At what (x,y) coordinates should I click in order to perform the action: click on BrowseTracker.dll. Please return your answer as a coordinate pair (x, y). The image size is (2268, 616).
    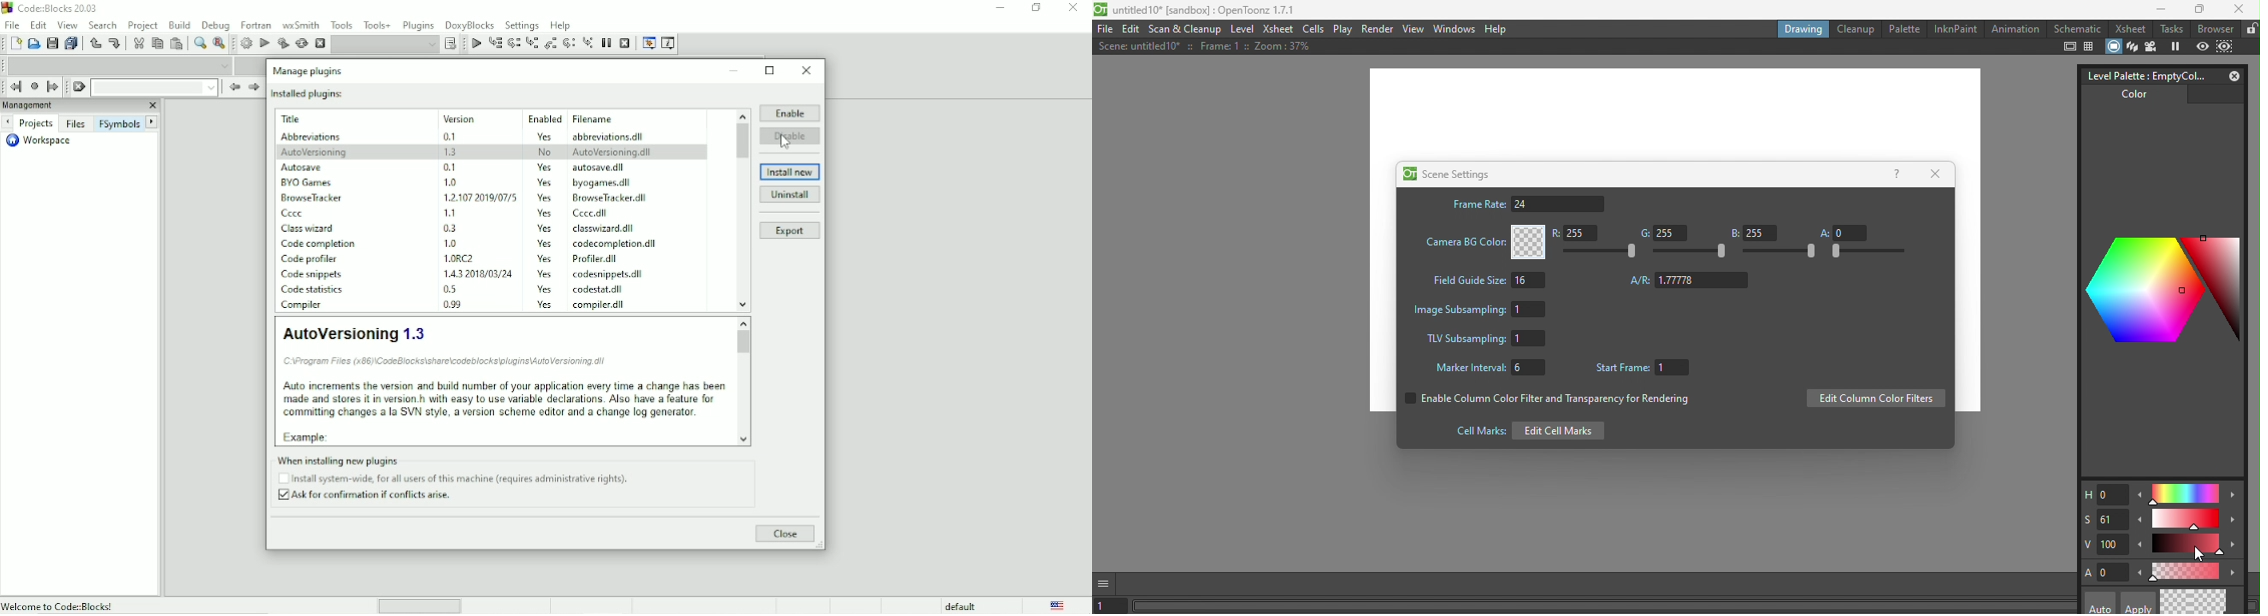
    Looking at the image, I should click on (605, 198).